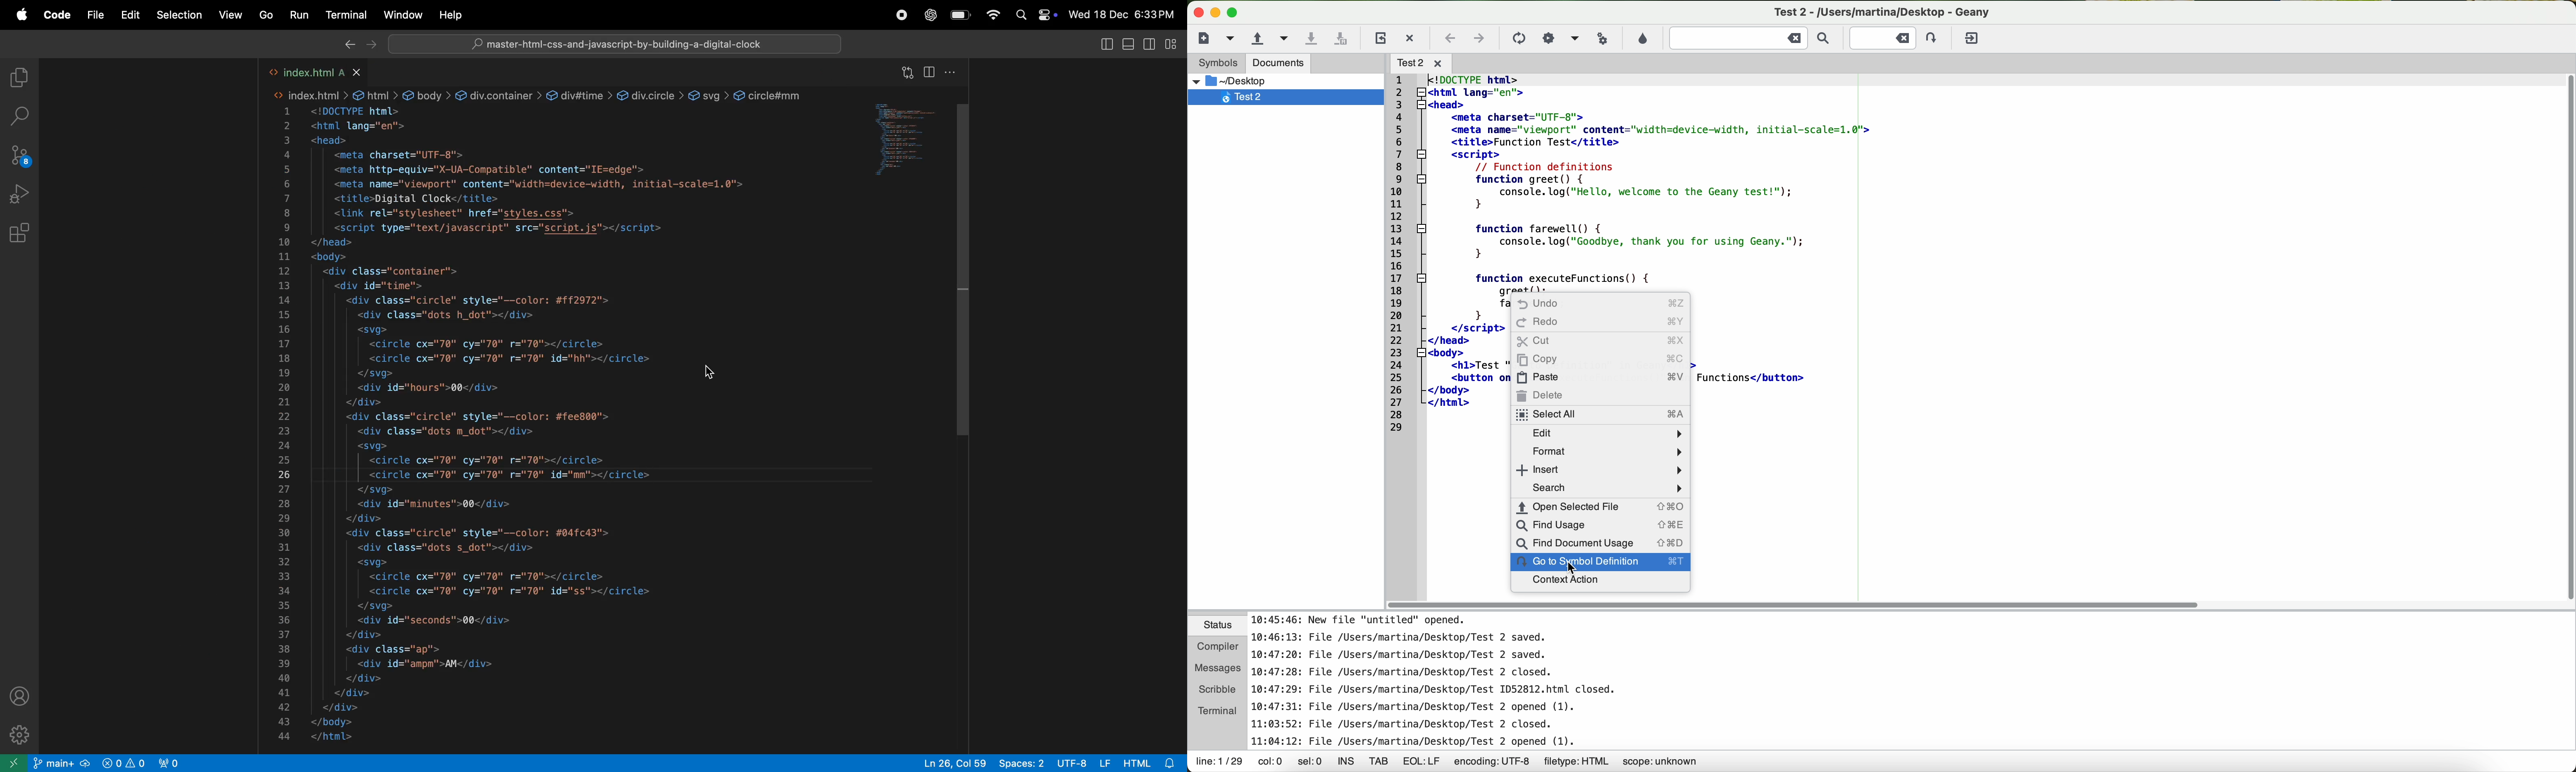 The image size is (2576, 784). What do you see at coordinates (19, 193) in the screenshot?
I see `run and debug` at bounding box center [19, 193].